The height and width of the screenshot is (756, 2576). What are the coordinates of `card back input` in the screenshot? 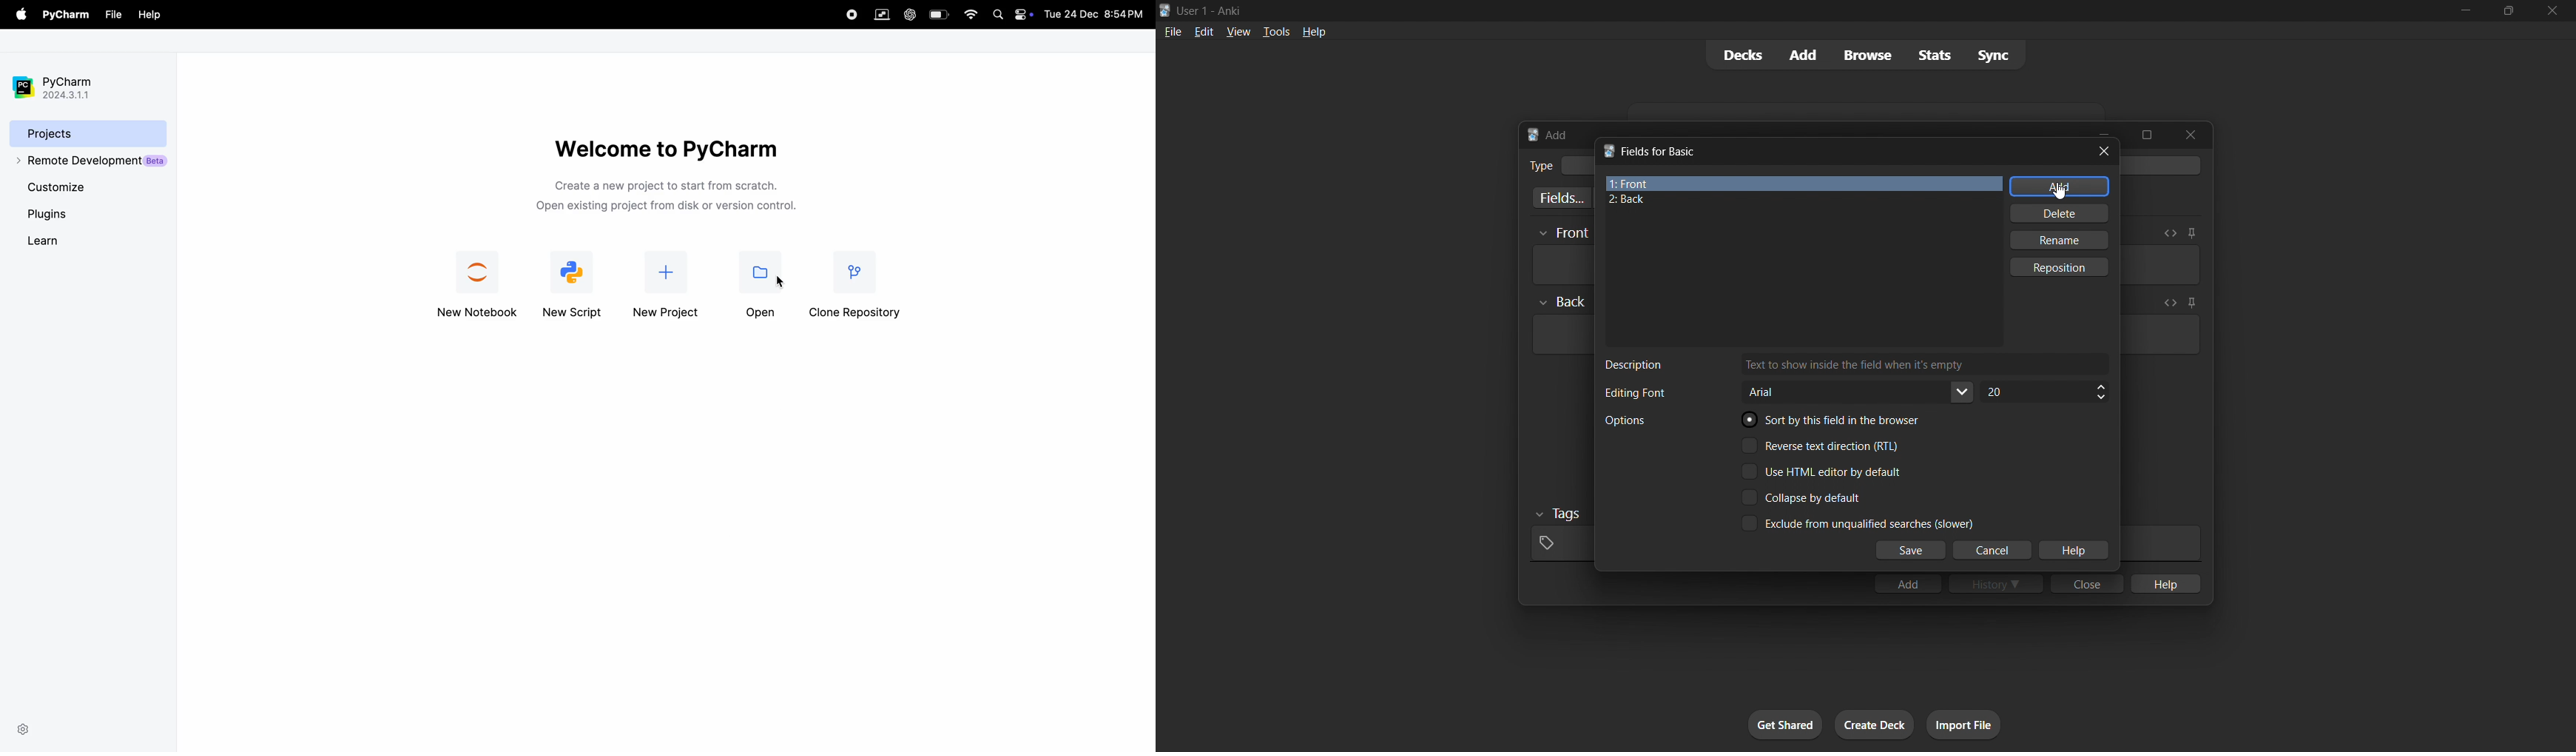 It's located at (1561, 335).